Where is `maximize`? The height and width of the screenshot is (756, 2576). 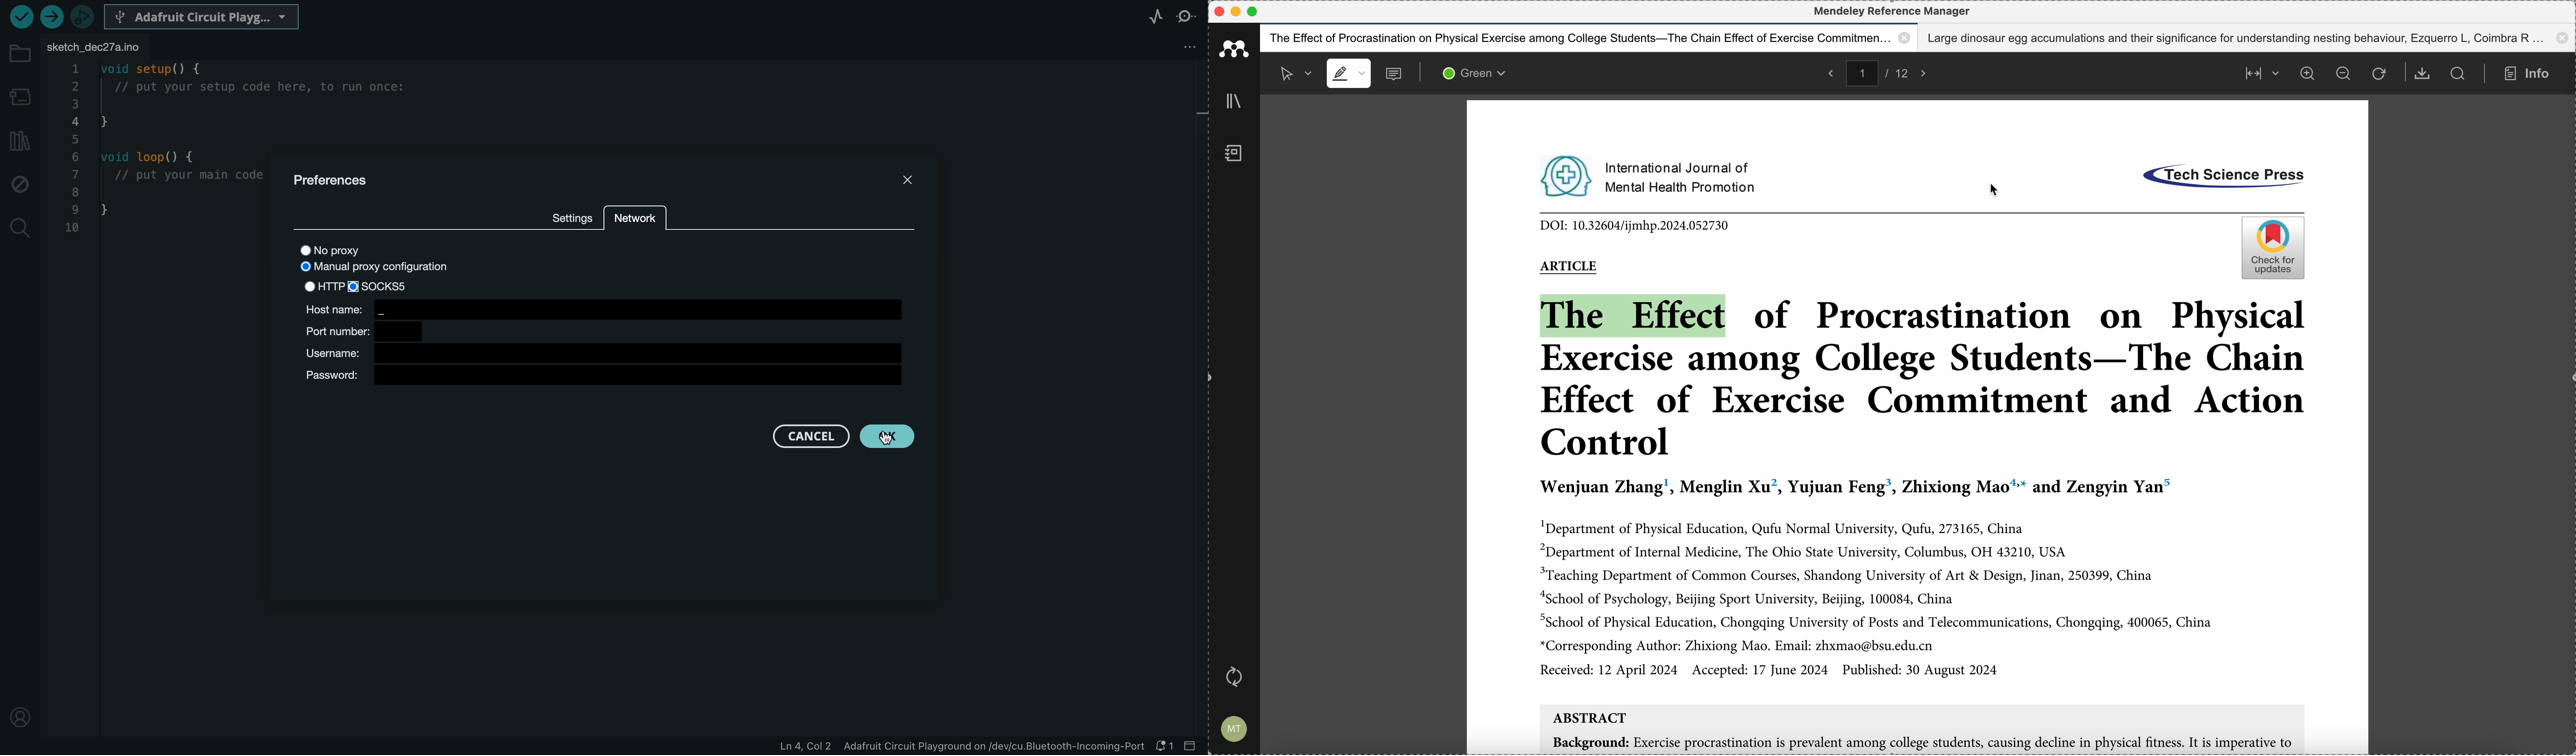
maximize is located at coordinates (1253, 12).